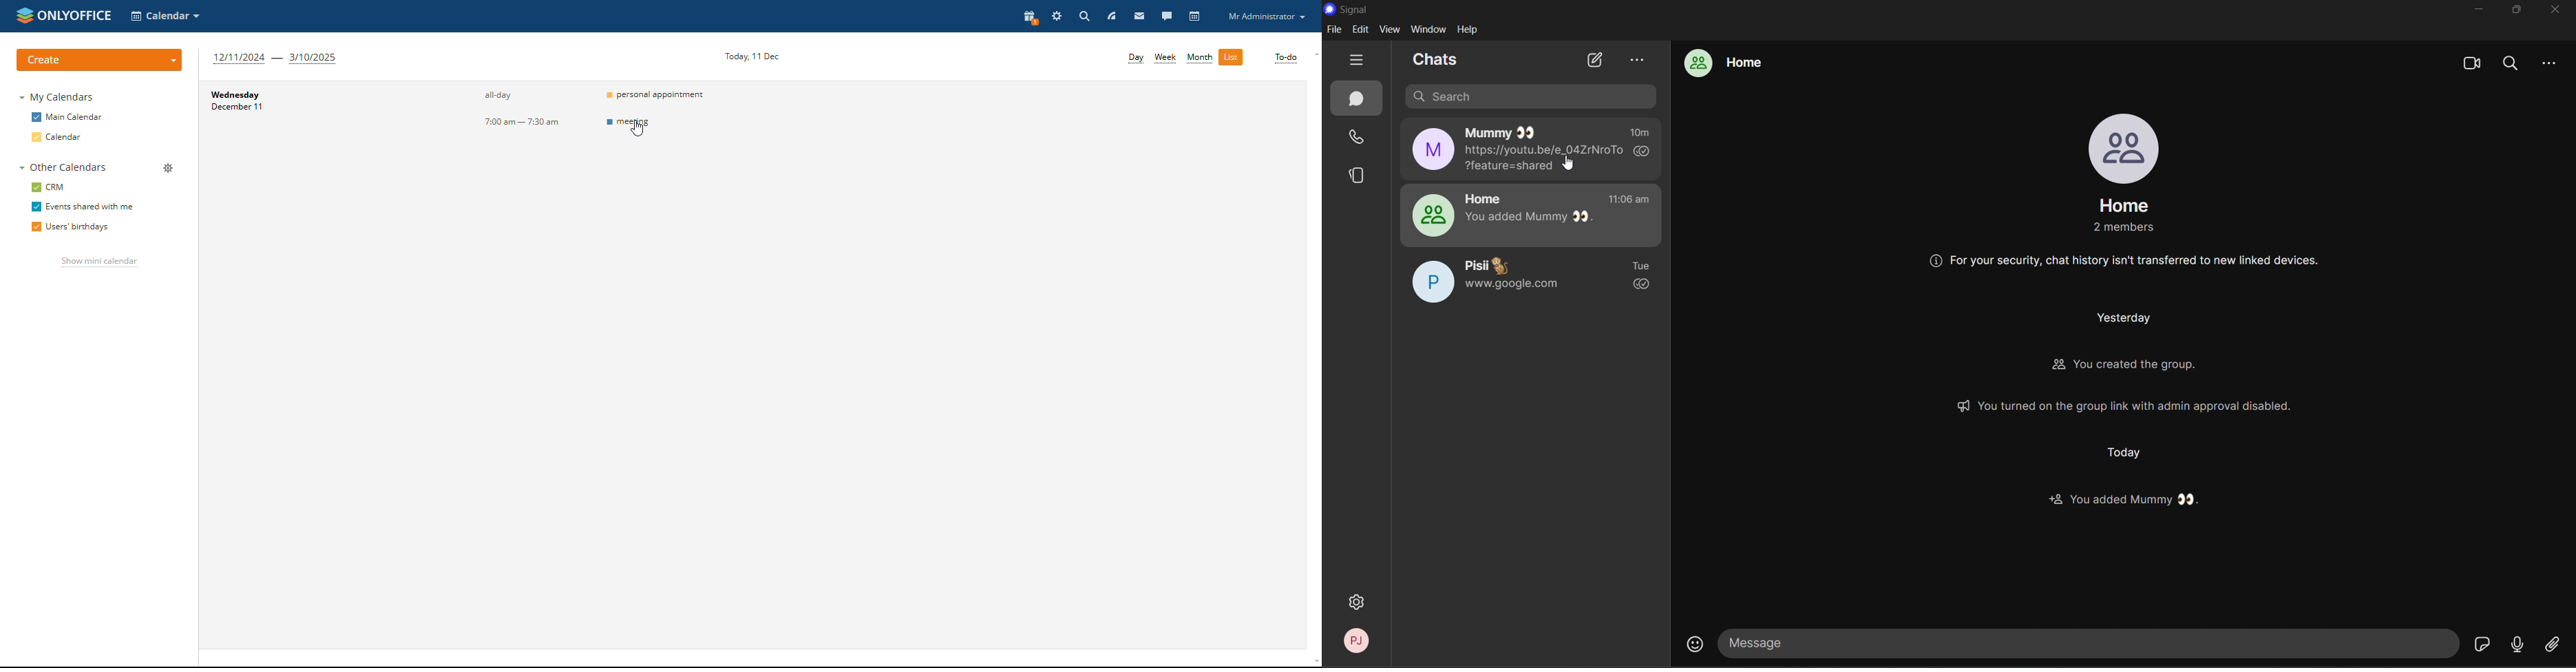 The height and width of the screenshot is (672, 2576). Describe the element at coordinates (2482, 643) in the screenshot. I see `sticker` at that location.